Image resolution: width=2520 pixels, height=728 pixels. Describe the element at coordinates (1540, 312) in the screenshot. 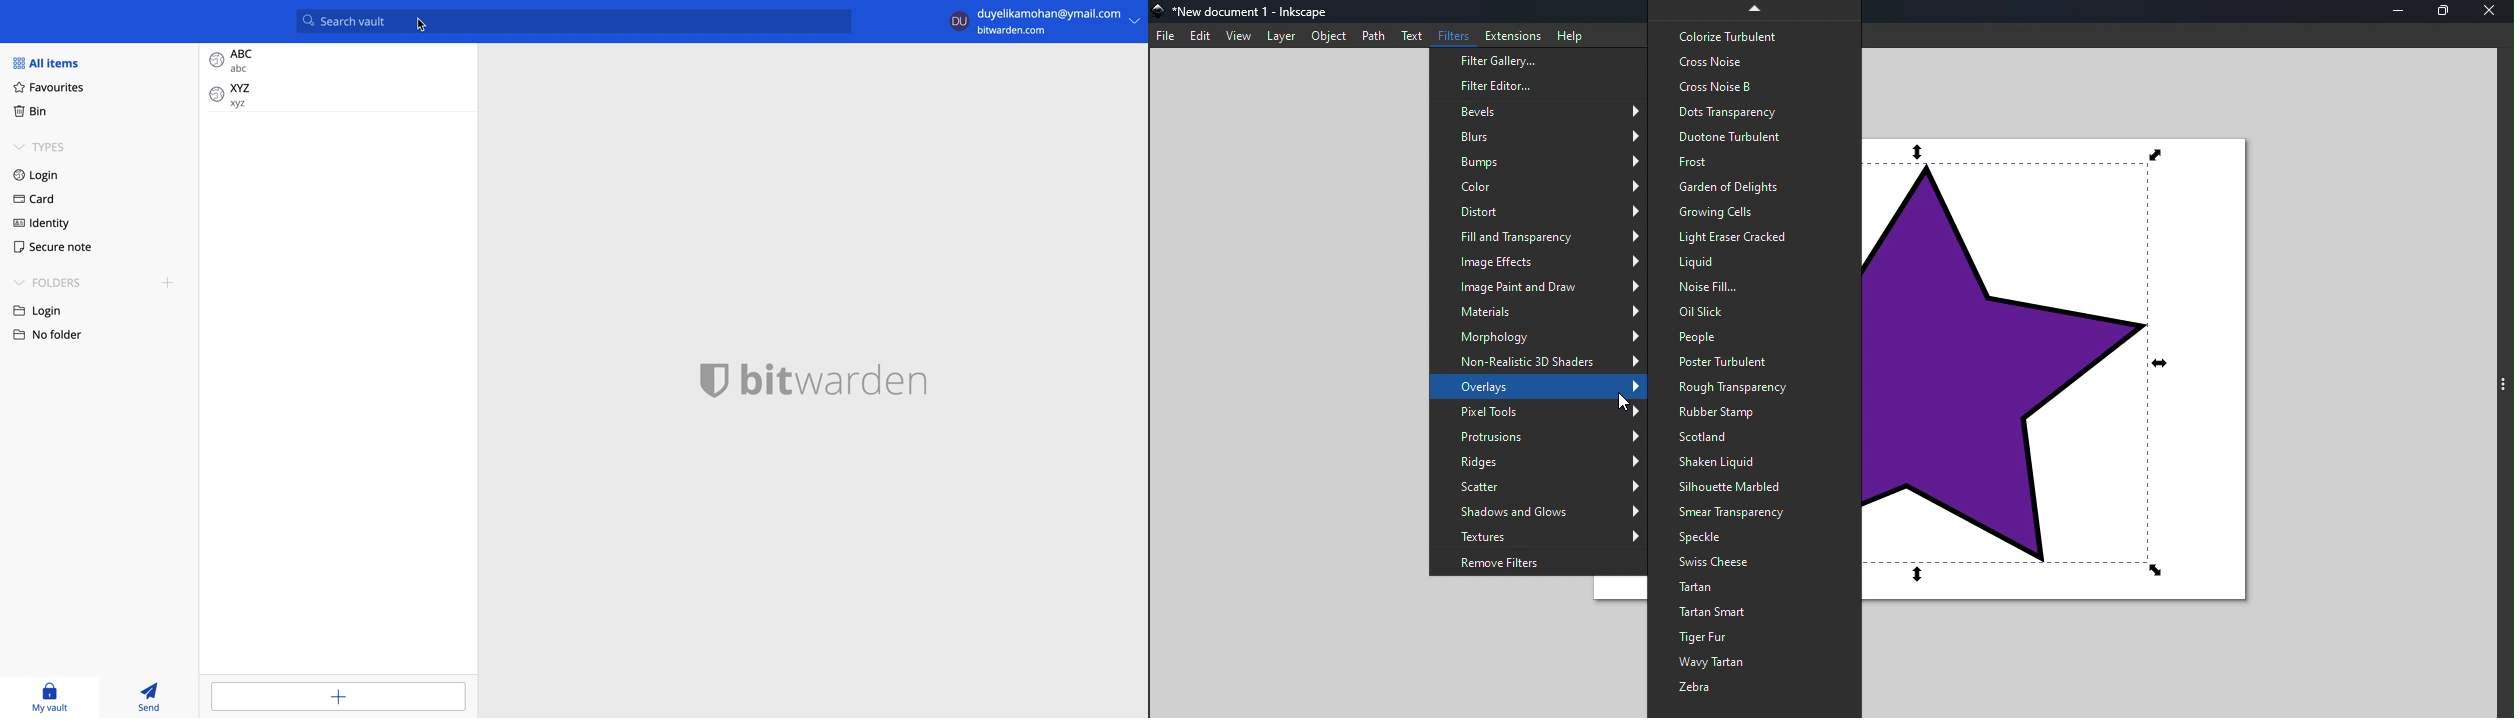

I see `Material` at that location.